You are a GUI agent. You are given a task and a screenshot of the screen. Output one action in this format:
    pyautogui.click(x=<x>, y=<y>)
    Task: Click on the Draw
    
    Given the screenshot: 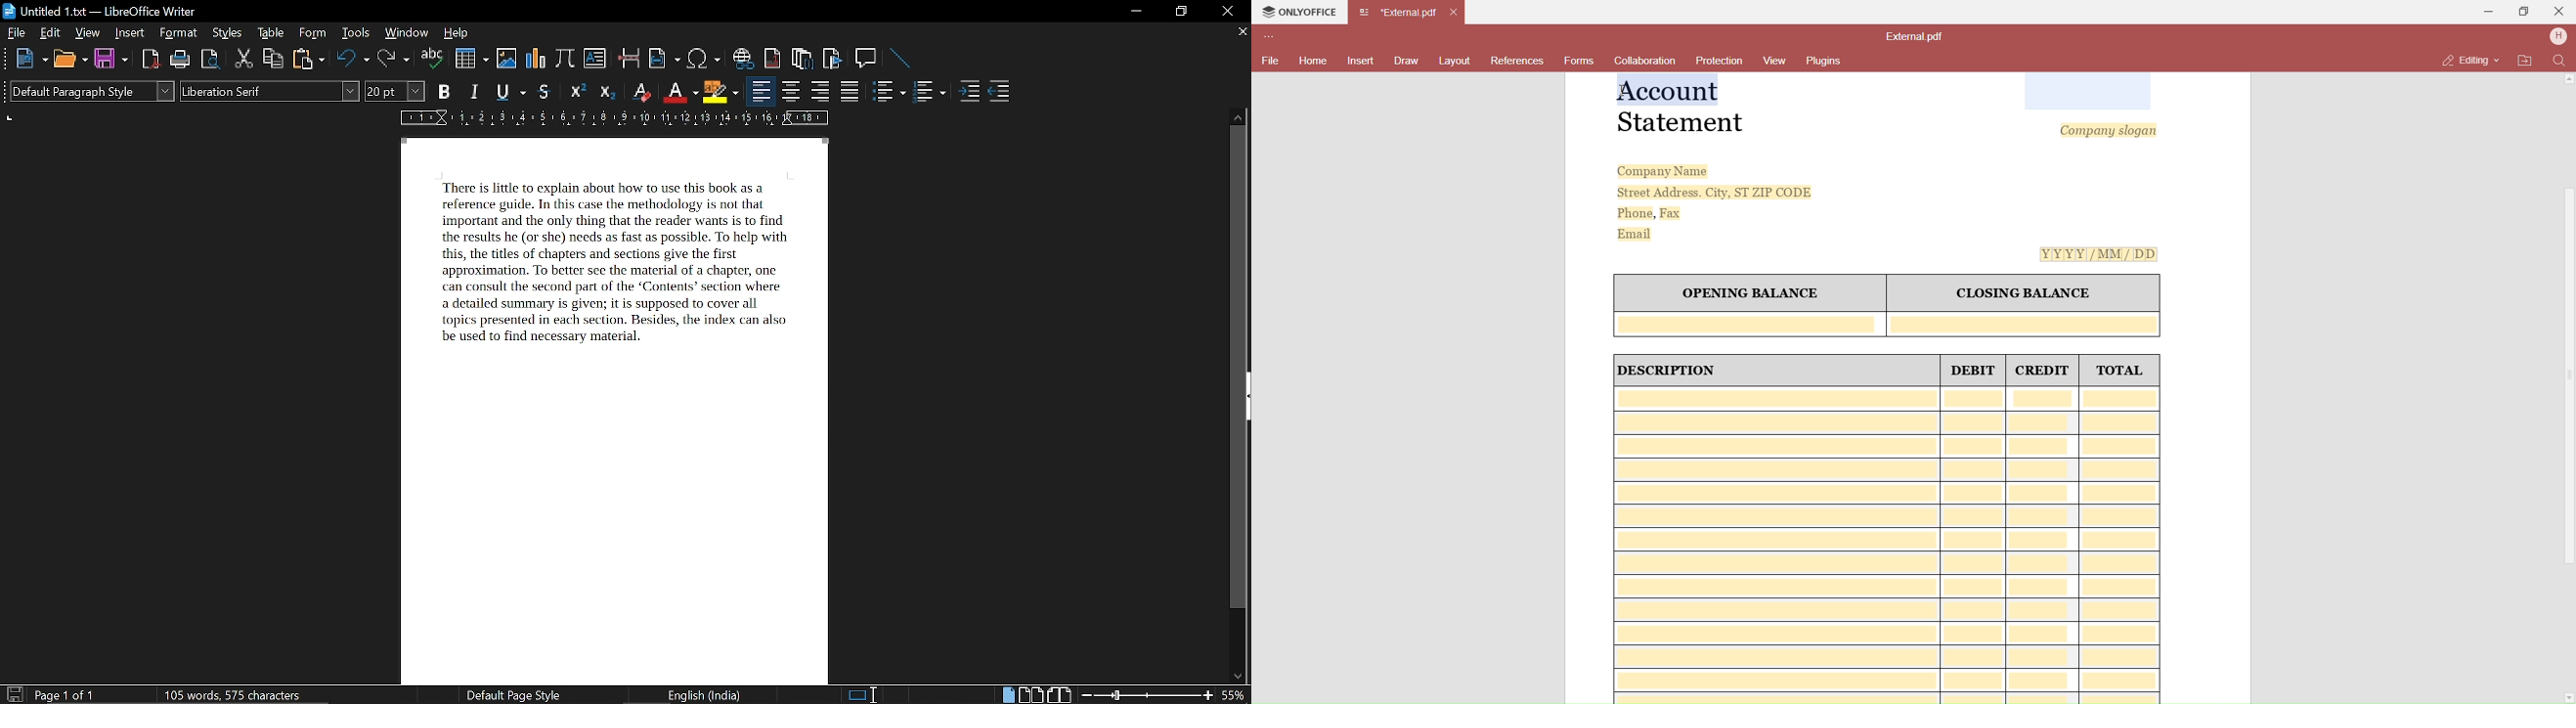 What is the action you would take?
    pyautogui.click(x=1407, y=59)
    